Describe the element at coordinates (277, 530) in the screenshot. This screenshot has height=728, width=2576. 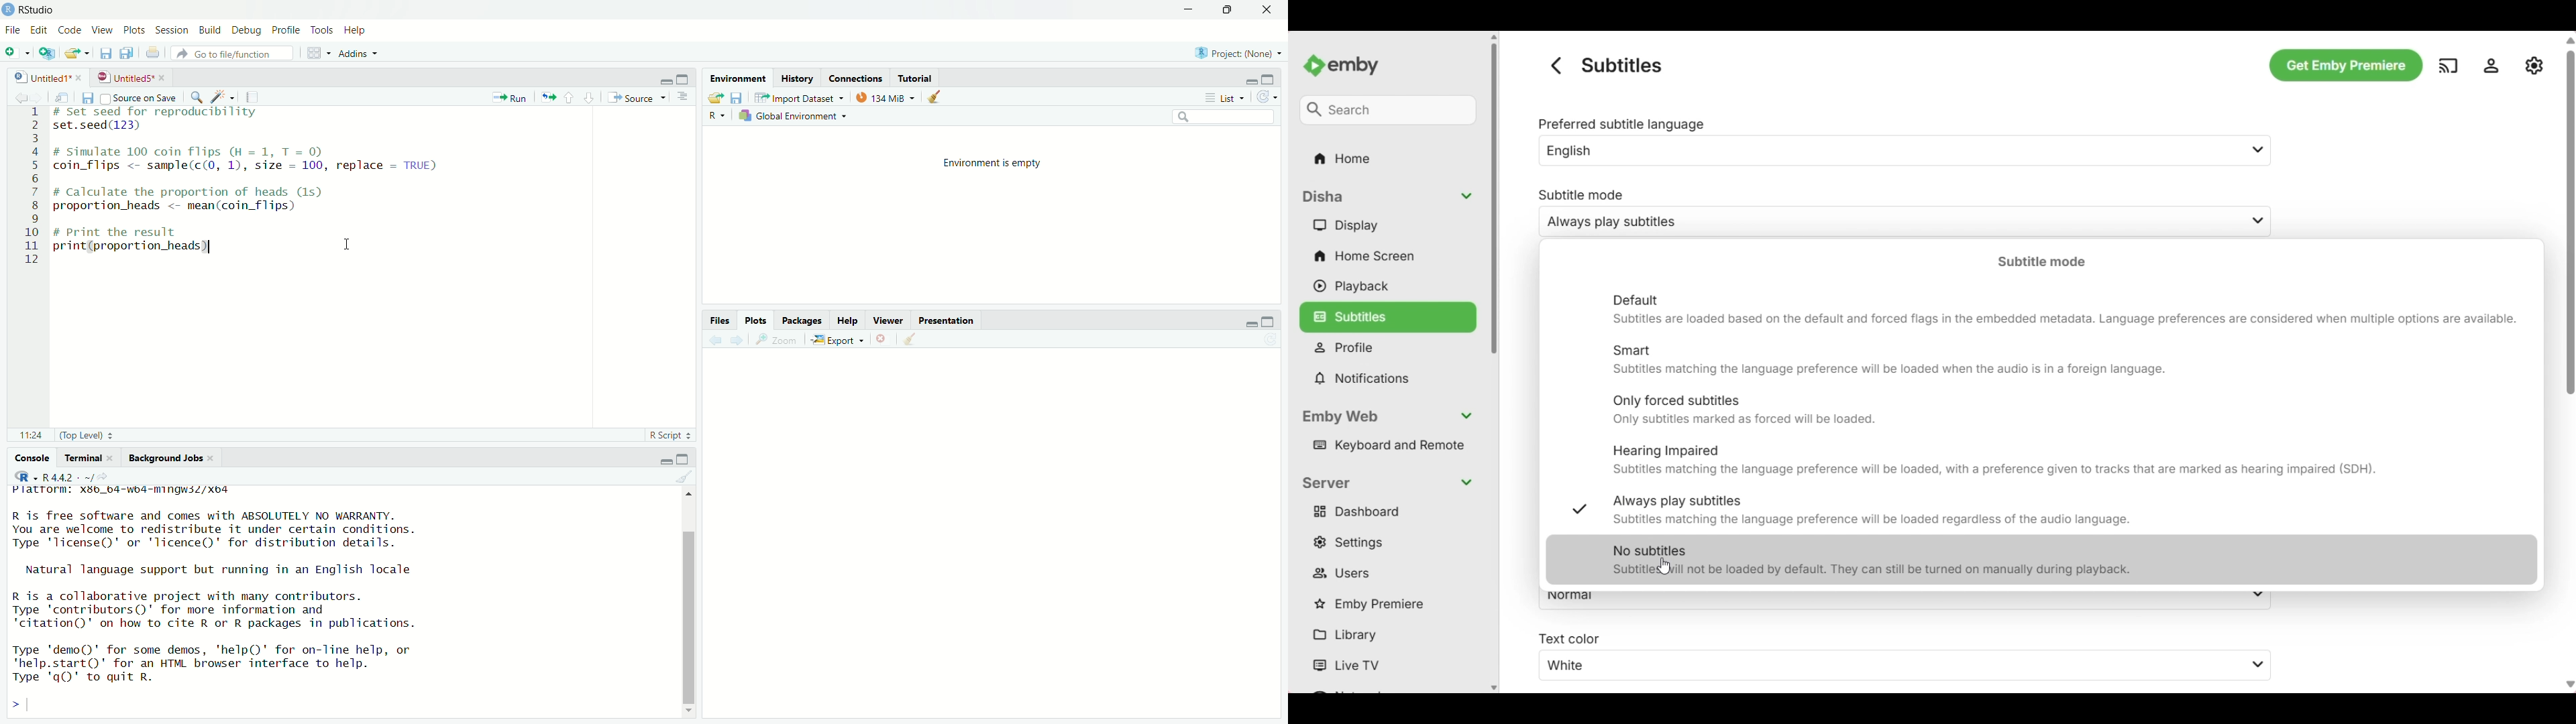
I see `R is free software and comes with ABSOLUTELY NO WARRANTY.
You are welcome to redistribute it under certain conditions.
Type 'license()' or 'licence()' for distribution details.` at that location.